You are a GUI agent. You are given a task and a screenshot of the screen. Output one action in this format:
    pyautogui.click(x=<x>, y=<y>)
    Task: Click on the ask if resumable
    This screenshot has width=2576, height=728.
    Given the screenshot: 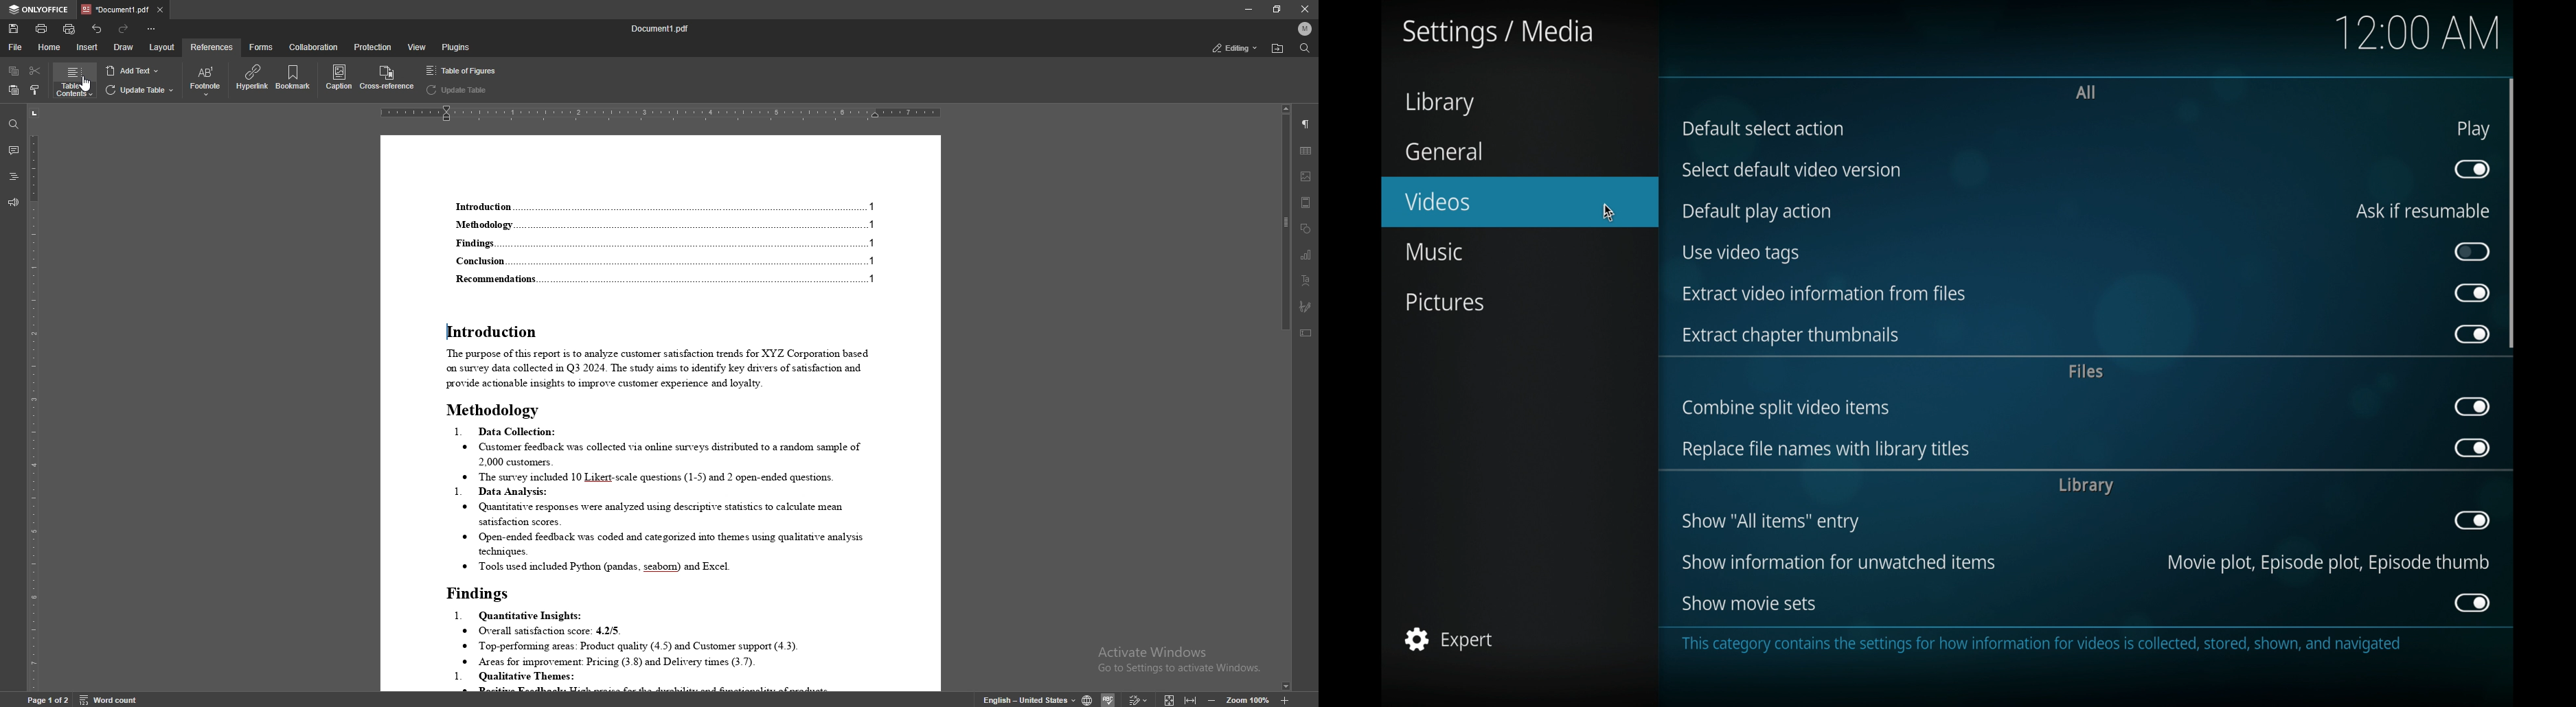 What is the action you would take?
    pyautogui.click(x=2423, y=211)
    